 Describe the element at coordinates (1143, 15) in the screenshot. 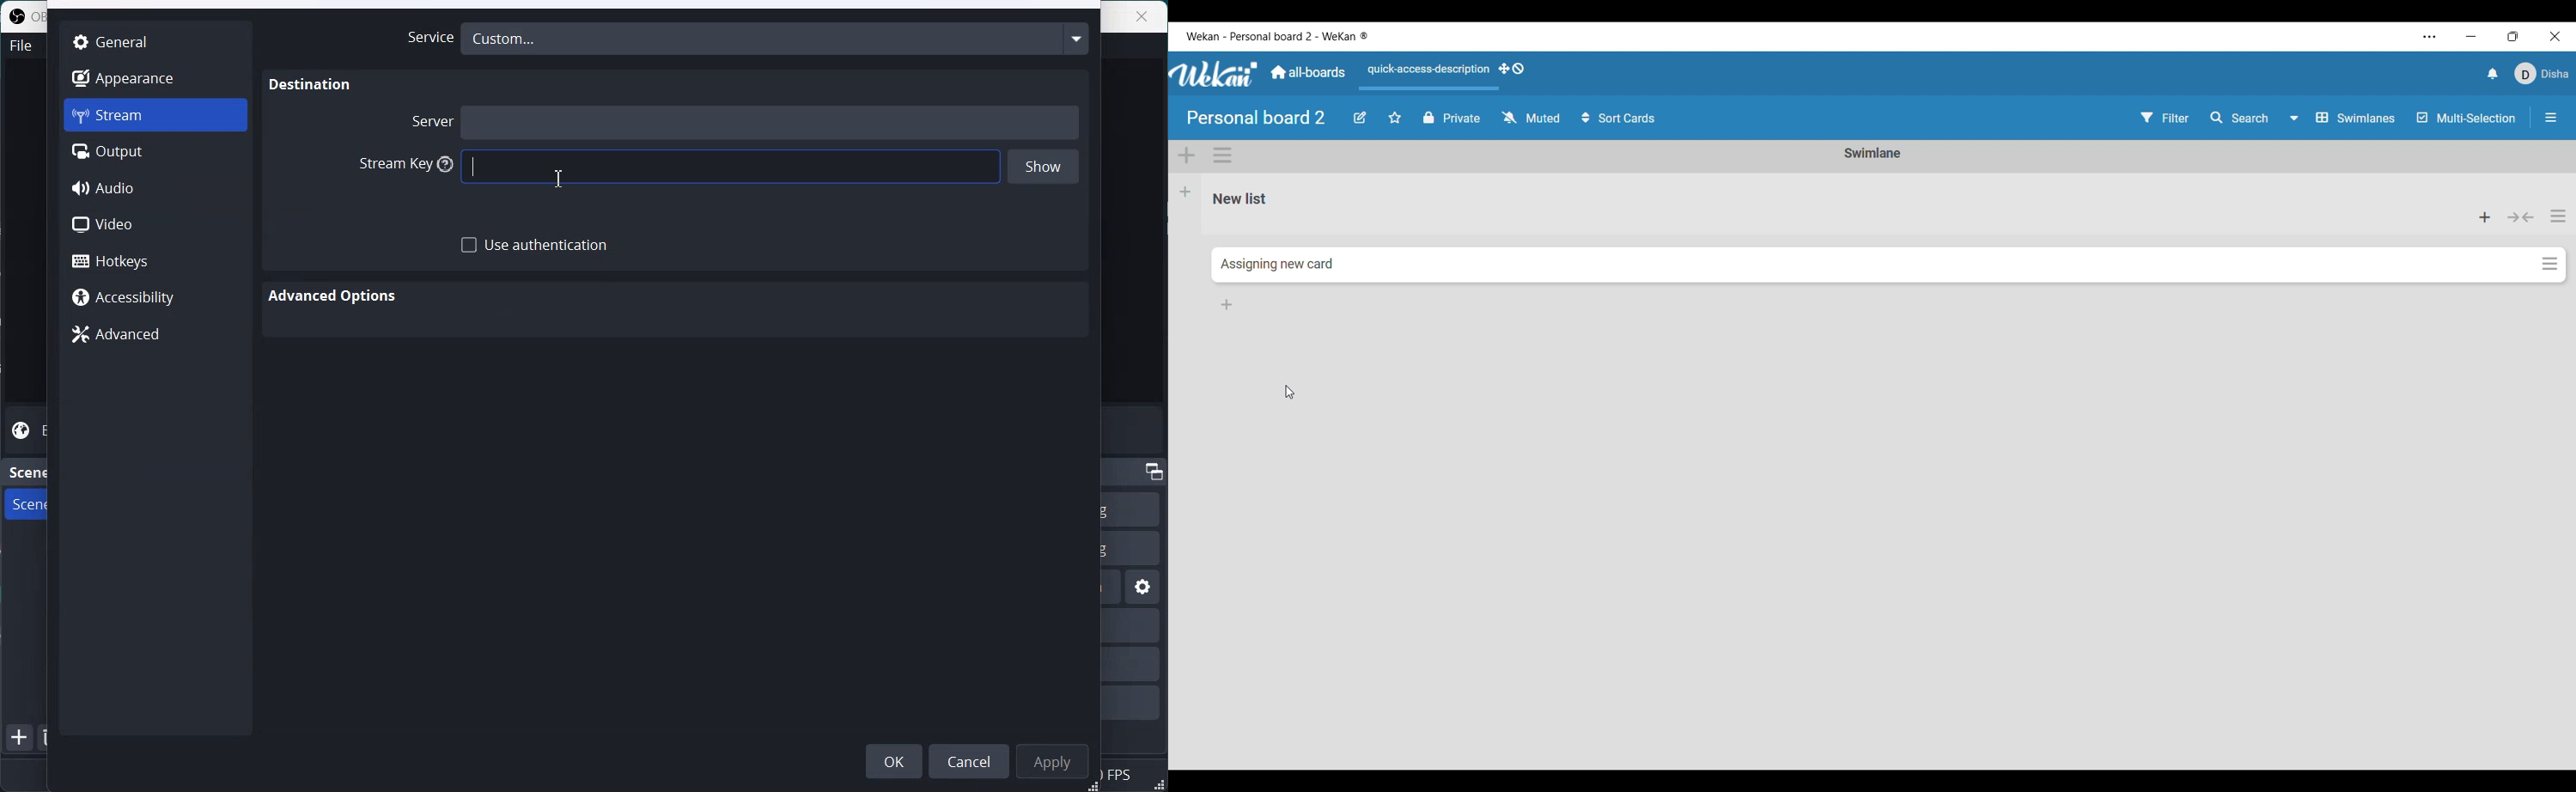

I see `close` at that location.